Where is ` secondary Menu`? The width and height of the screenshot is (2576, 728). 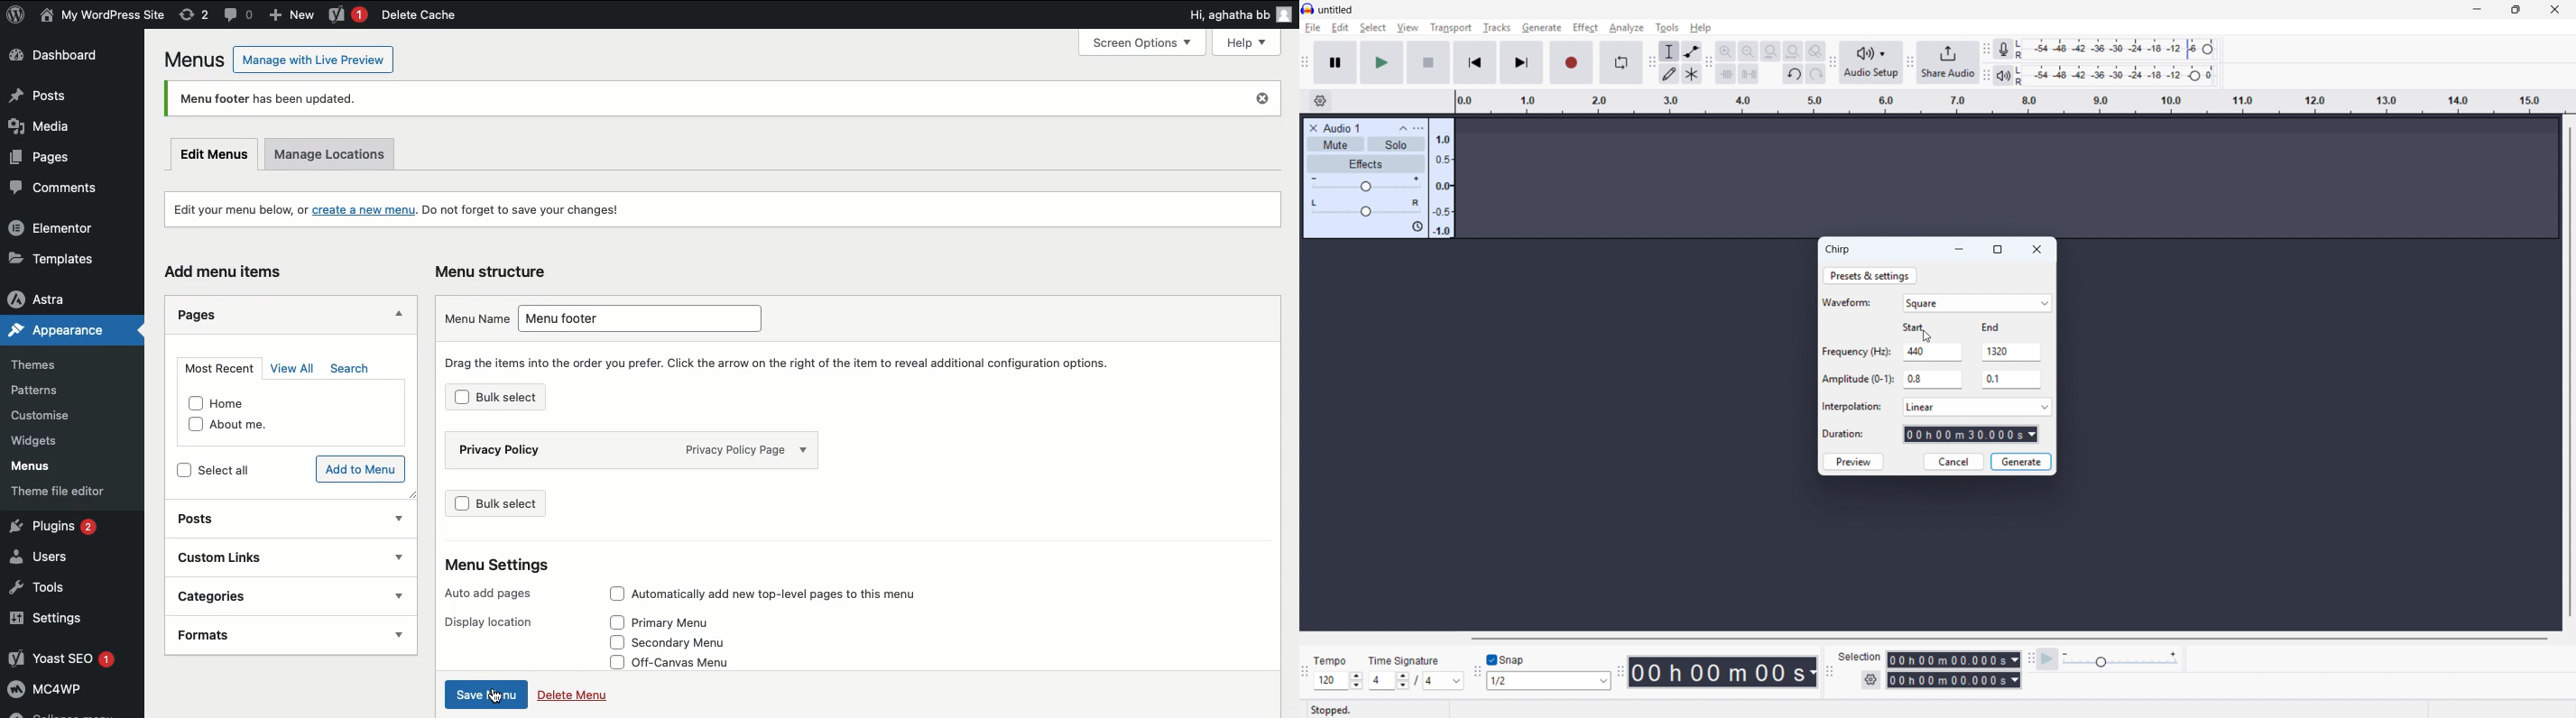  secondary Menu is located at coordinates (699, 642).